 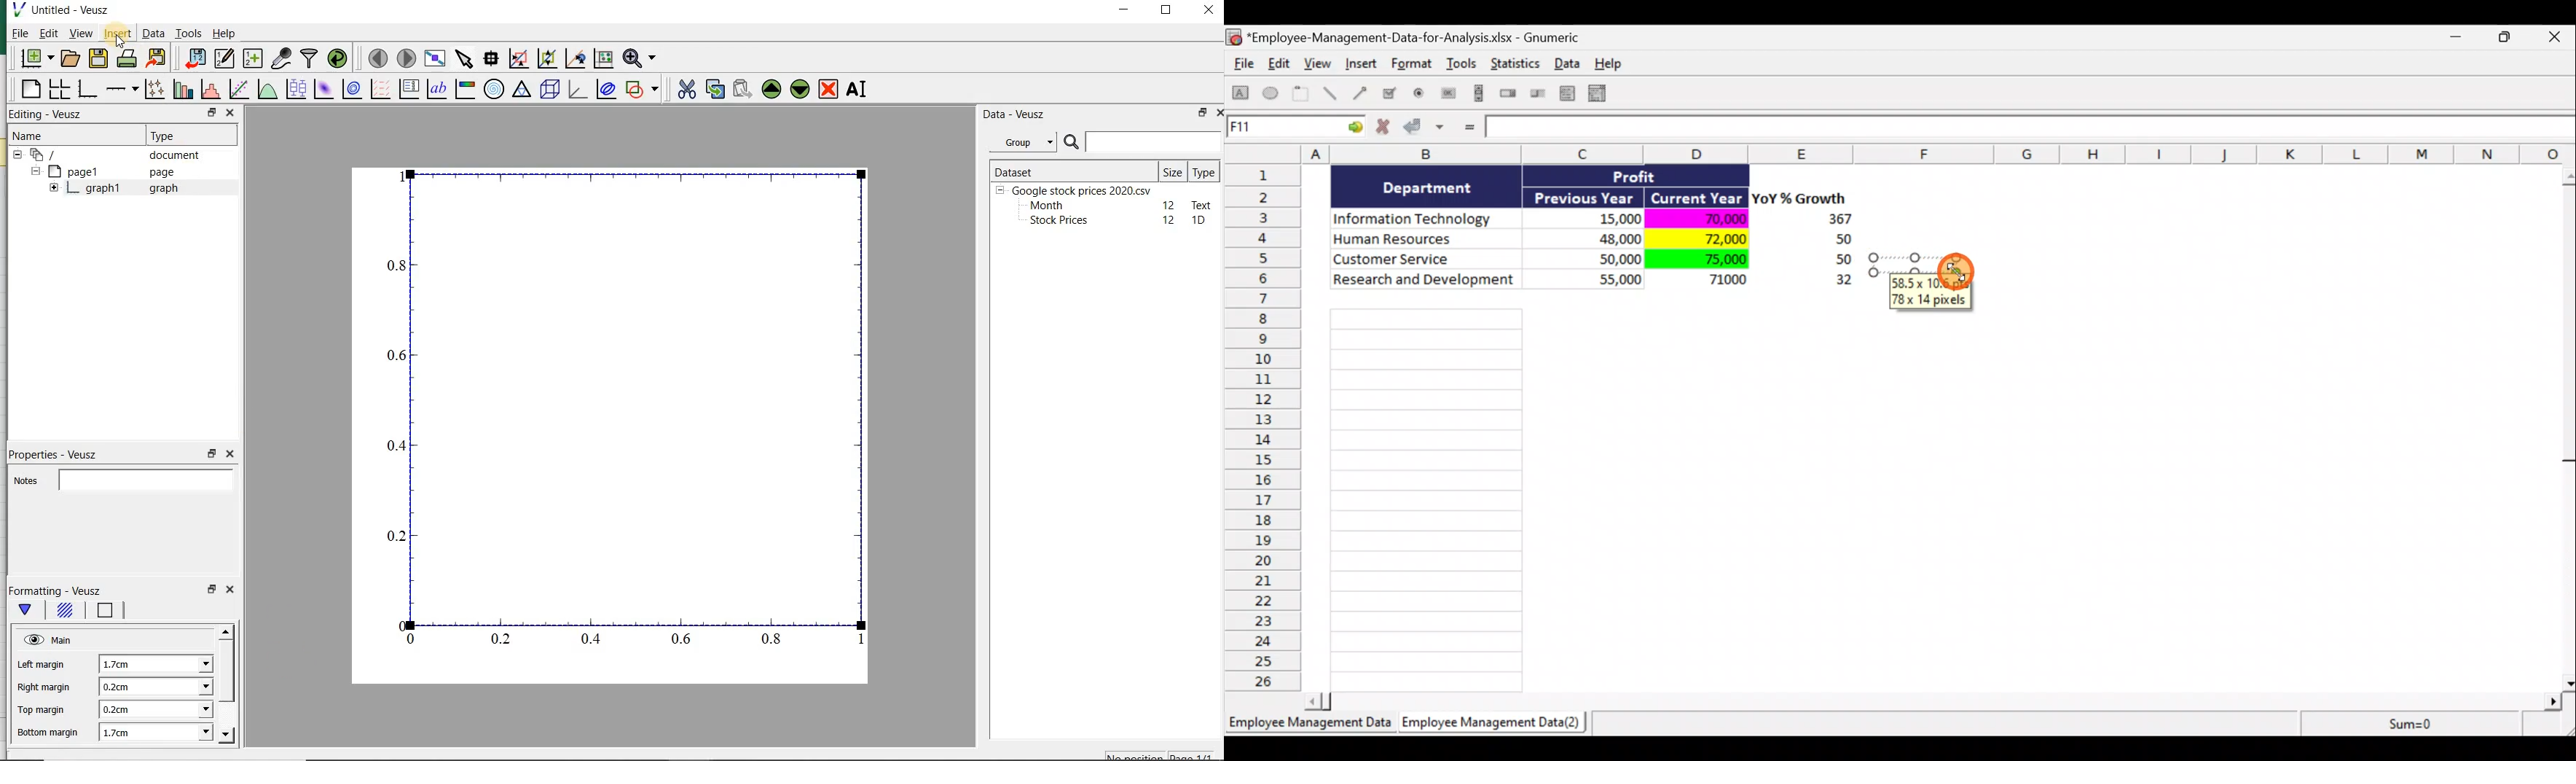 I want to click on add an axis to the plot, so click(x=121, y=90).